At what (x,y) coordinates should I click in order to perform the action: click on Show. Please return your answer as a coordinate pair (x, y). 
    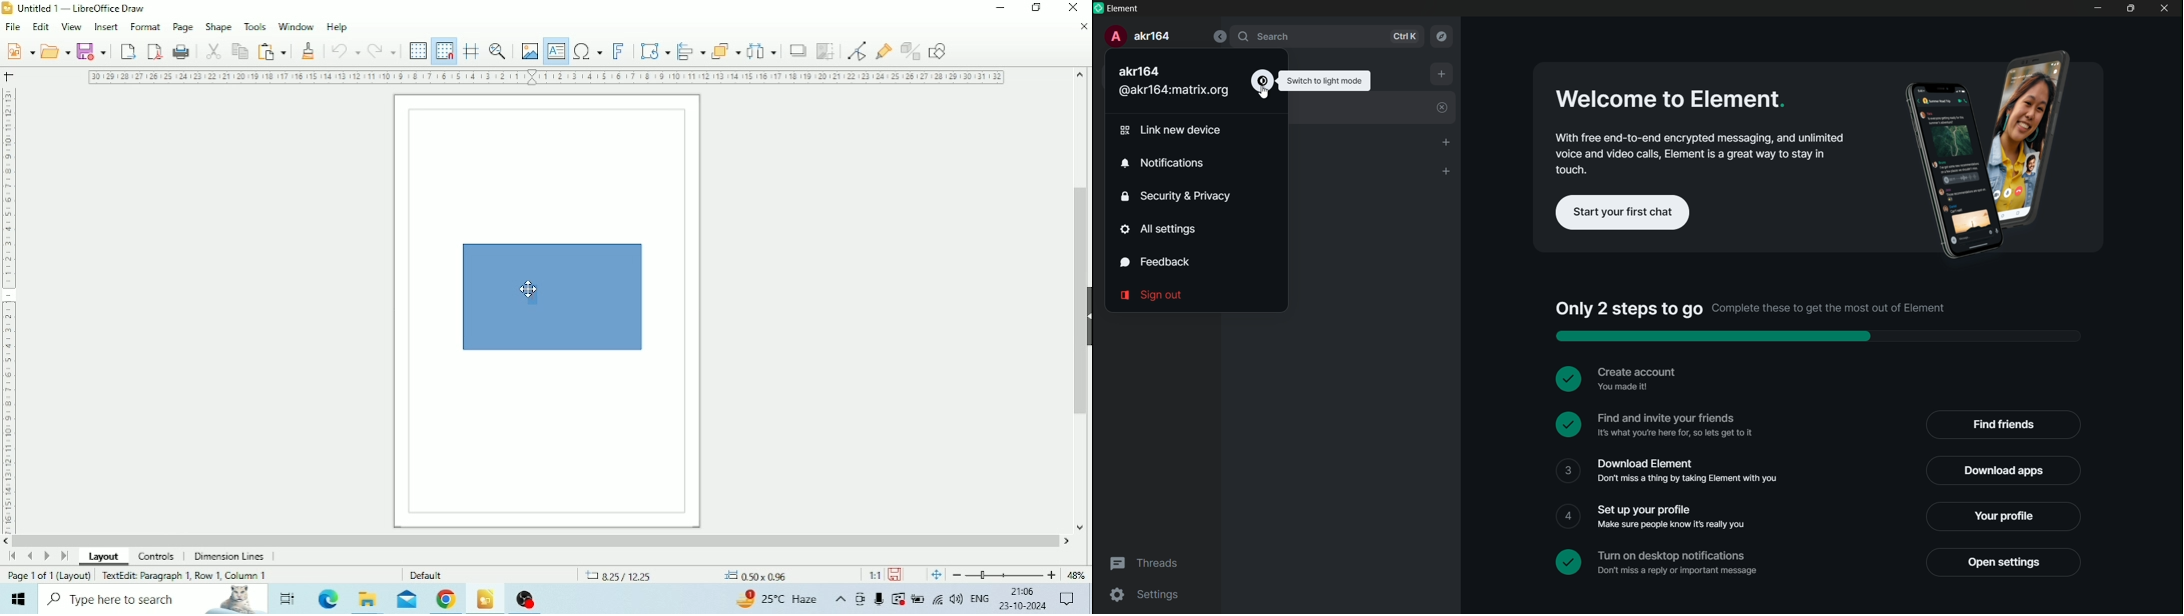
    Looking at the image, I should click on (1085, 314).